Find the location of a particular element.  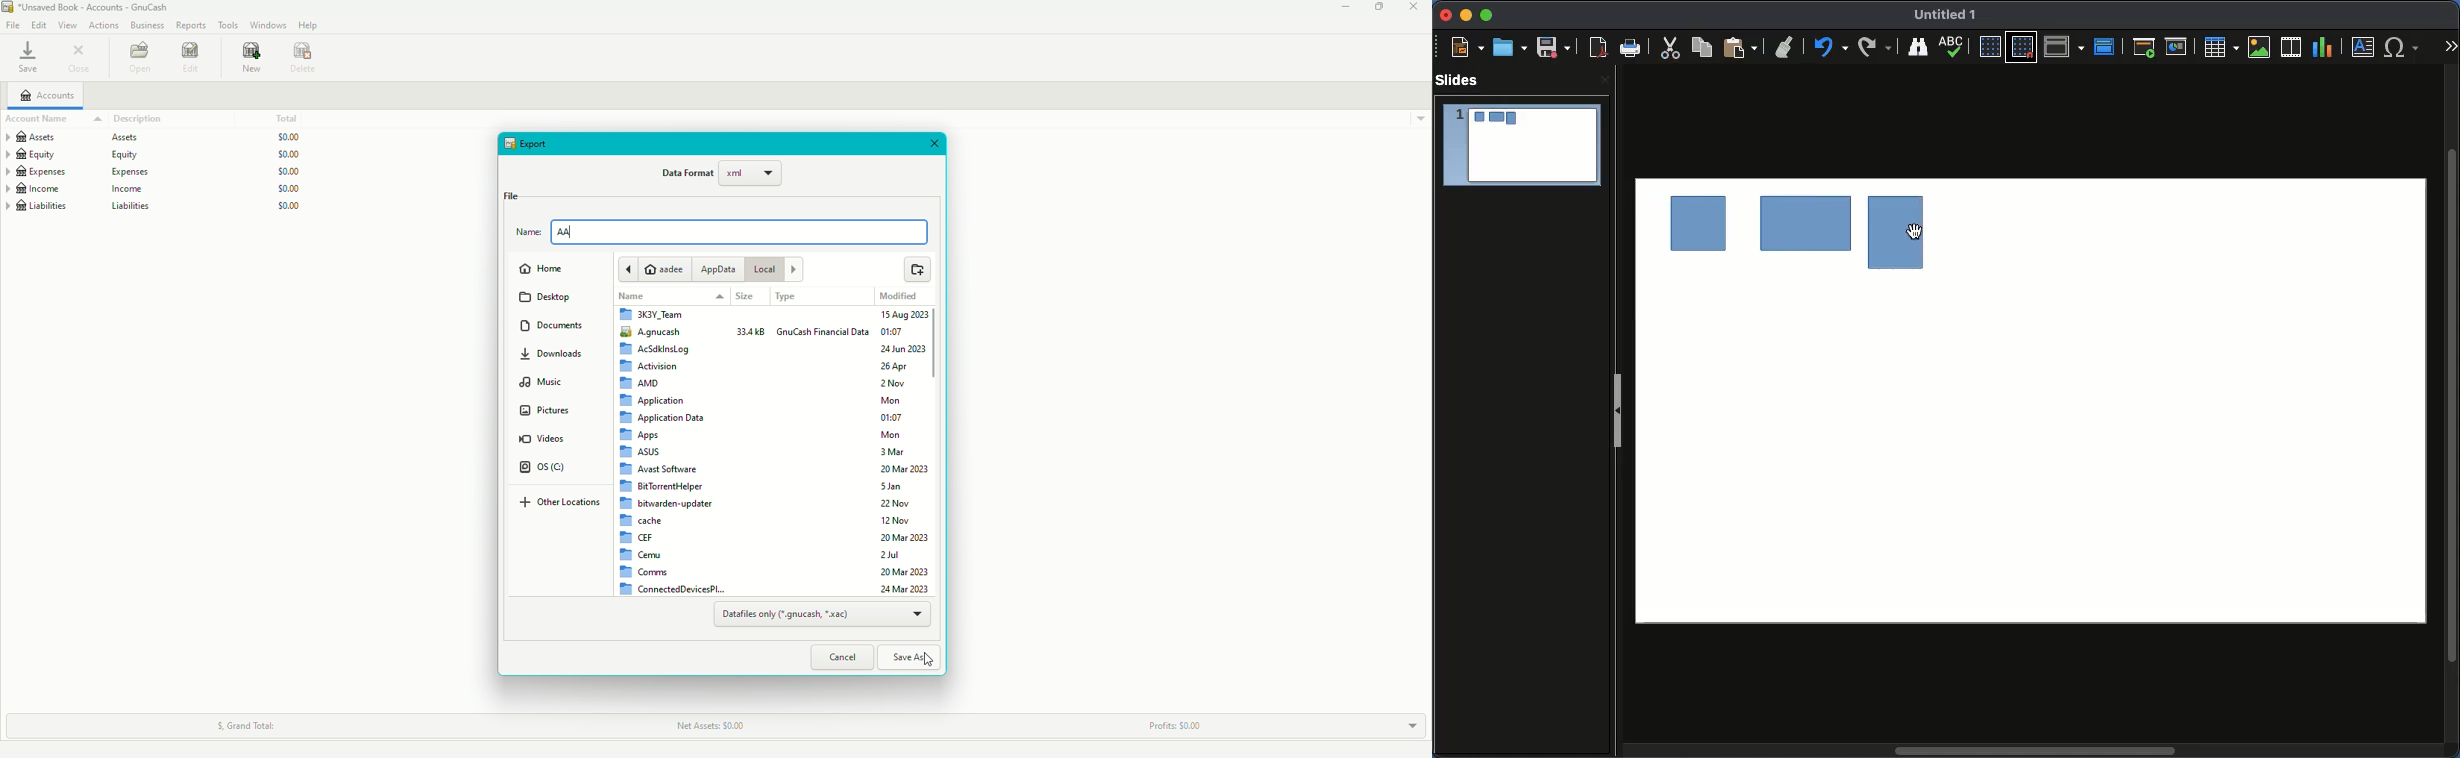

Music is located at coordinates (545, 384).